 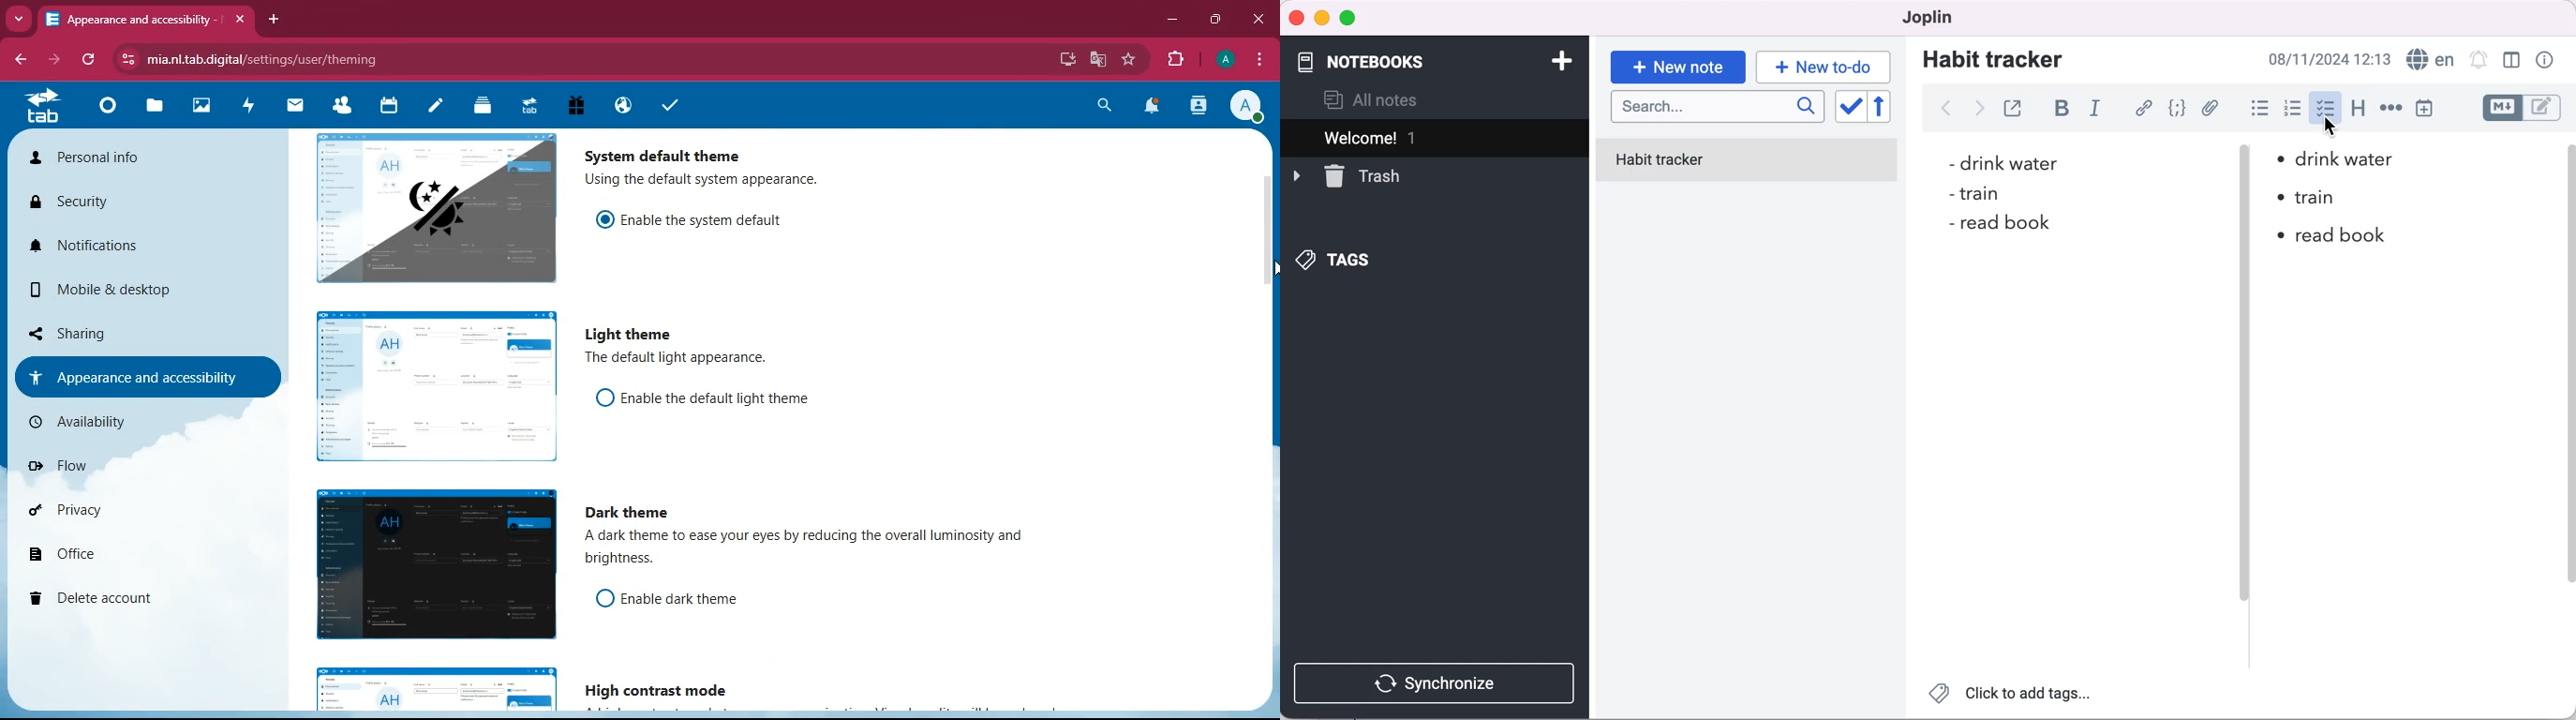 What do you see at coordinates (129, 557) in the screenshot?
I see `office` at bounding box center [129, 557].